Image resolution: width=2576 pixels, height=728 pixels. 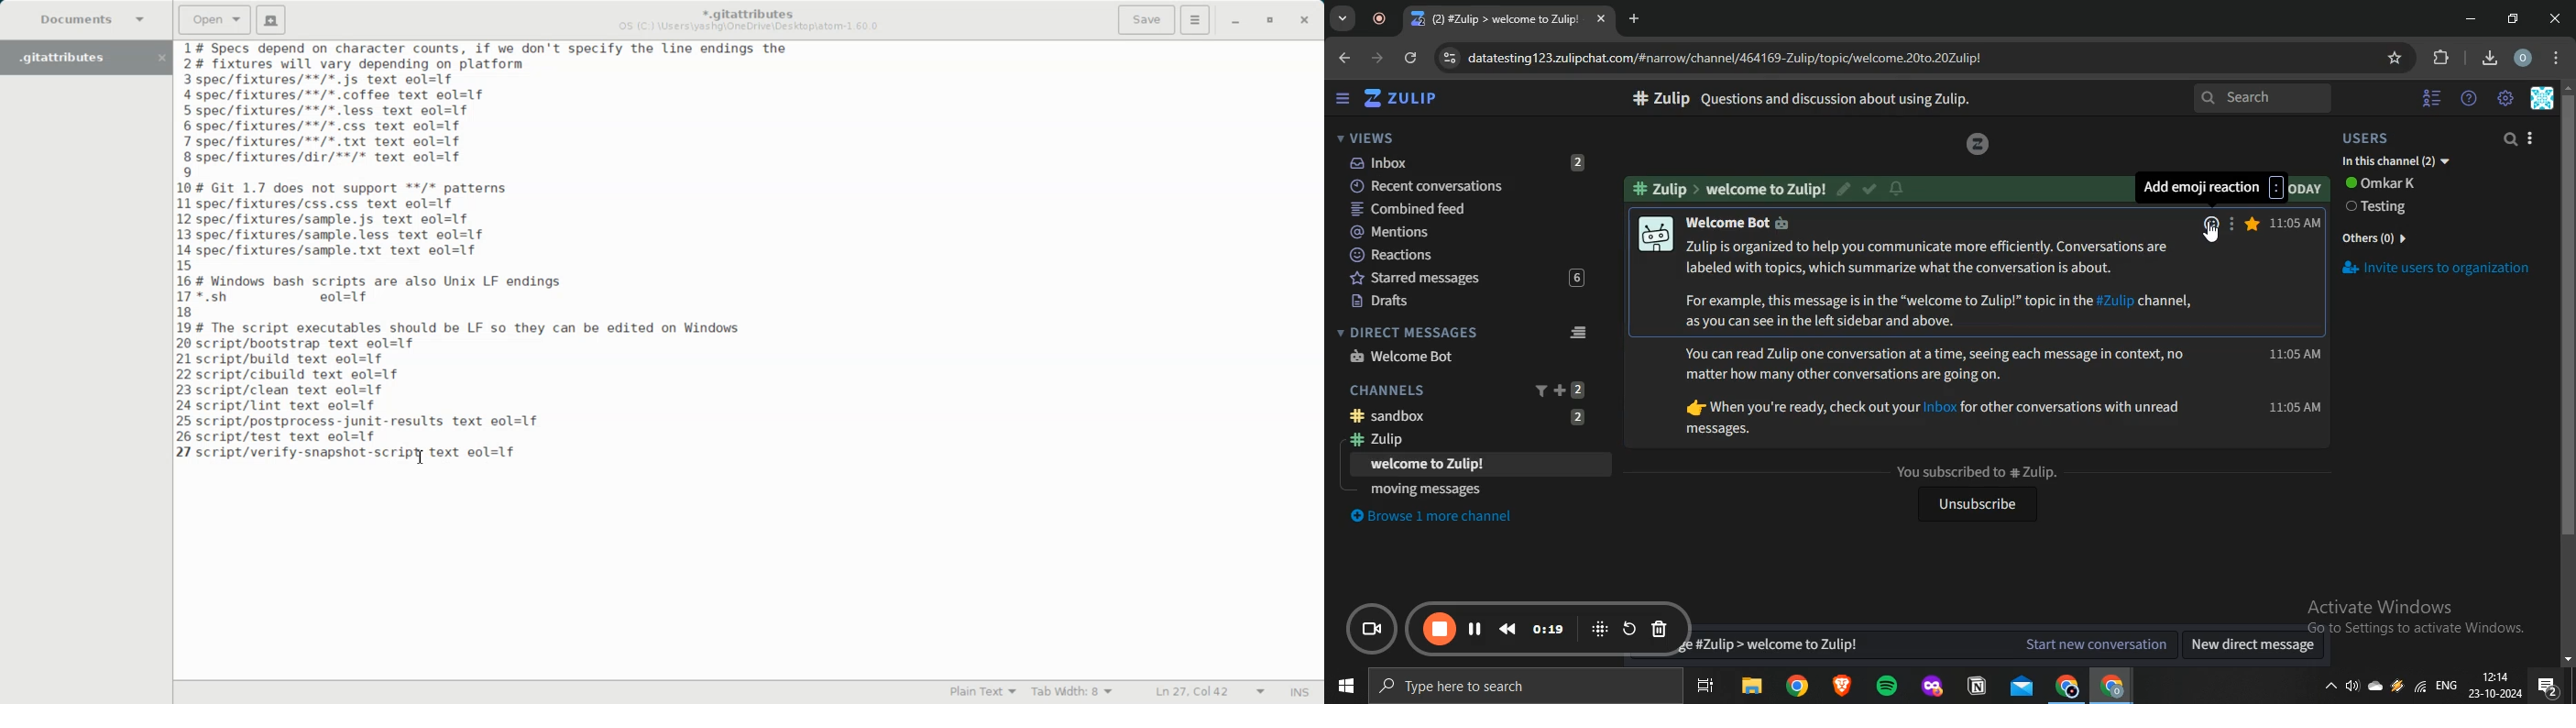 I want to click on , so click(x=2530, y=139).